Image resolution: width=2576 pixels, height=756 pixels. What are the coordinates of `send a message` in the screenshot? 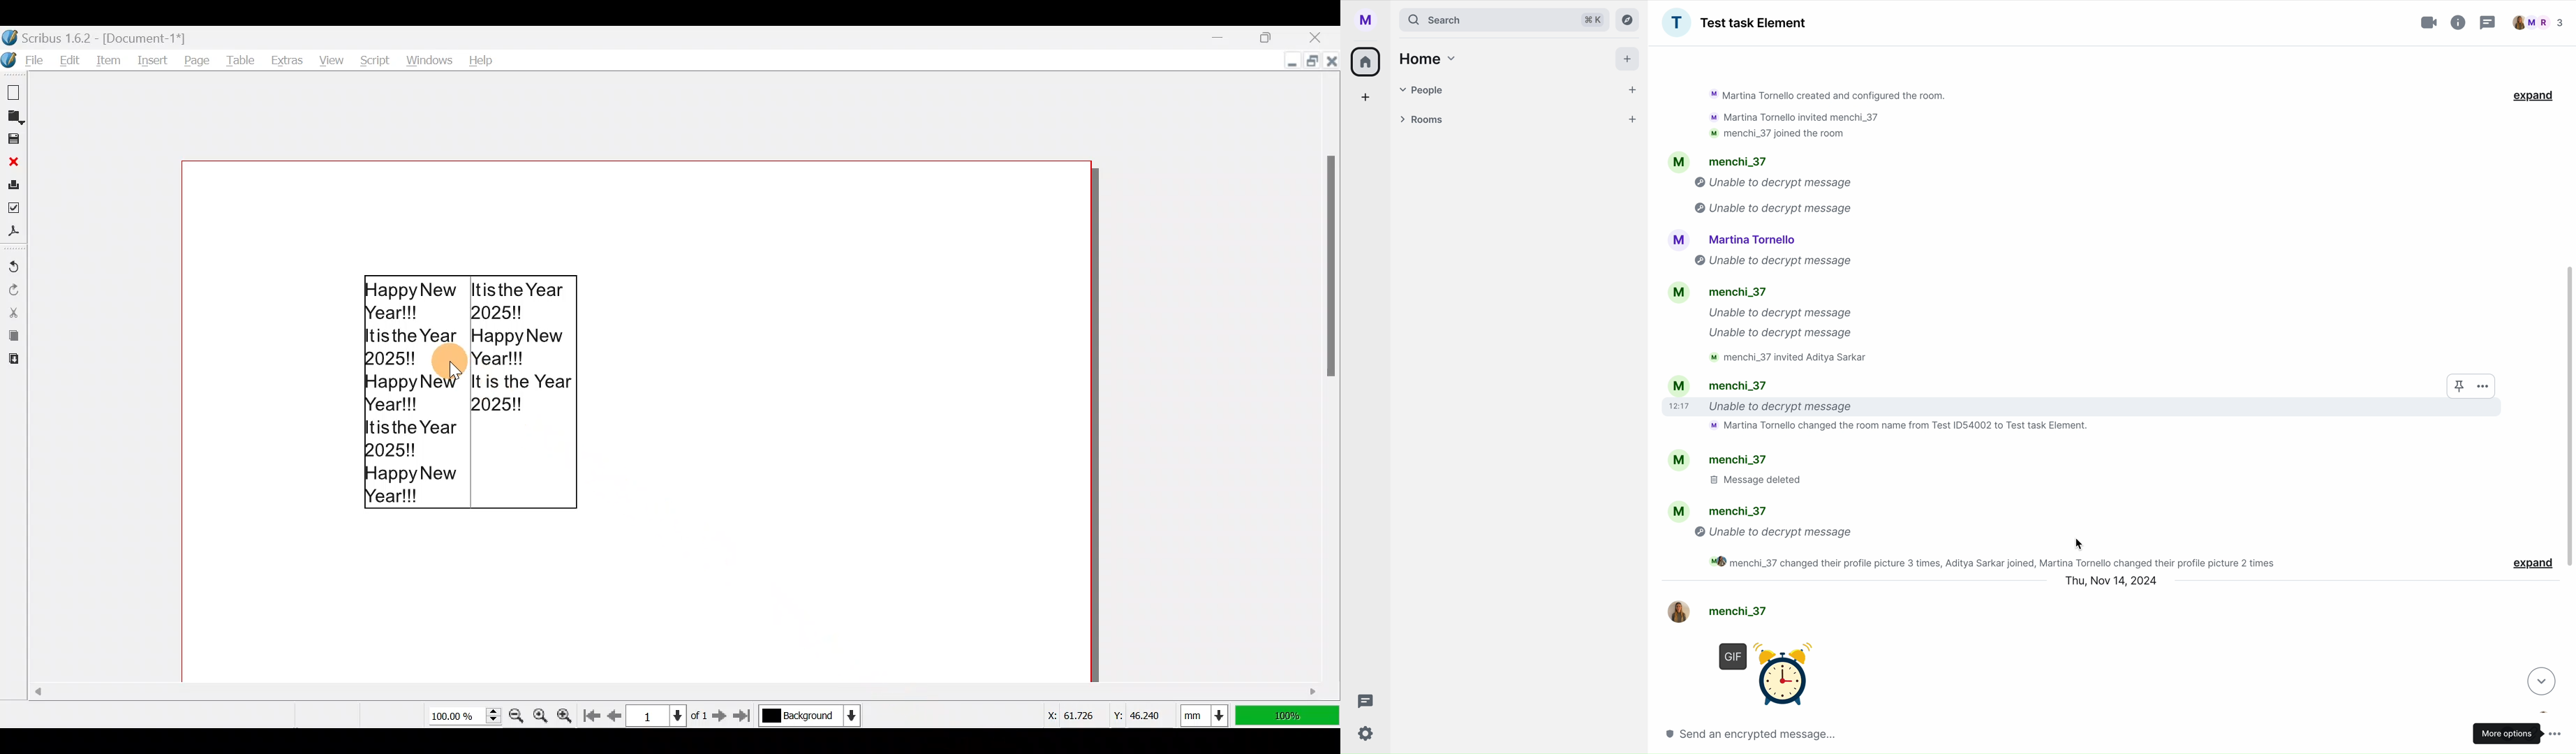 It's located at (1772, 733).